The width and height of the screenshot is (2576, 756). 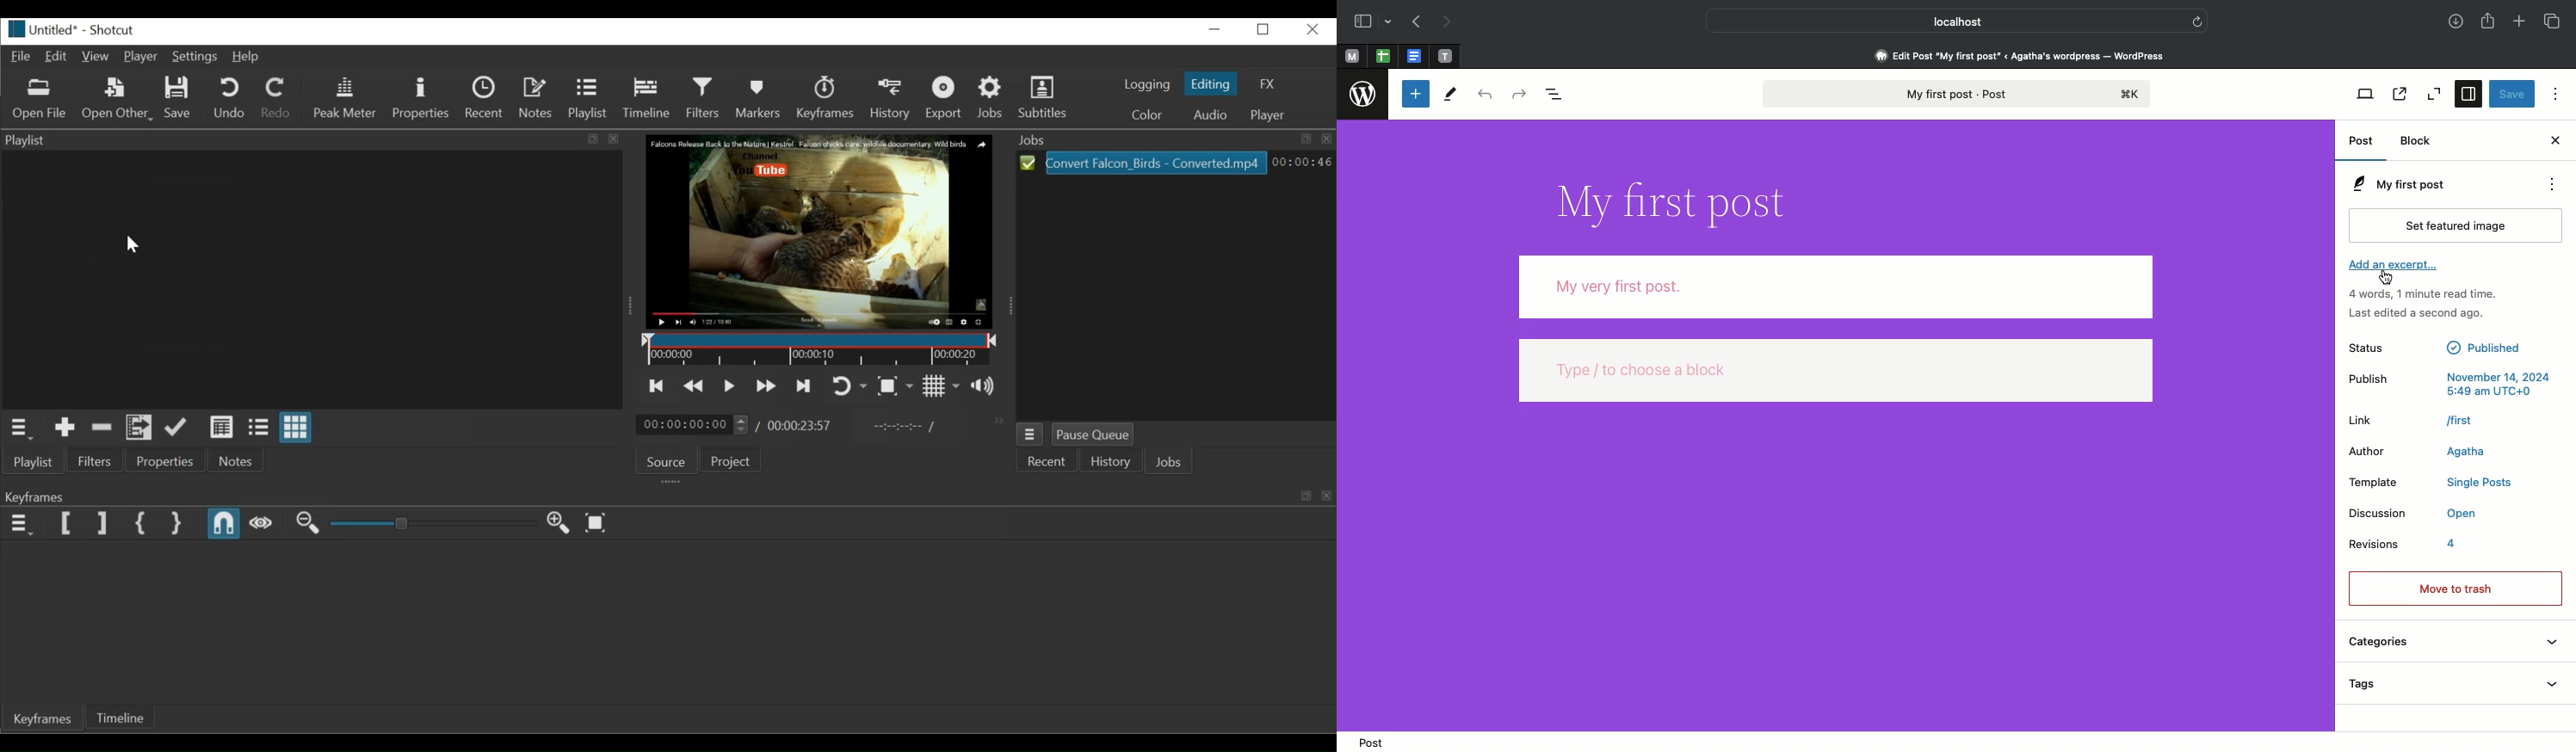 I want to click on Options, so click(x=2553, y=94).